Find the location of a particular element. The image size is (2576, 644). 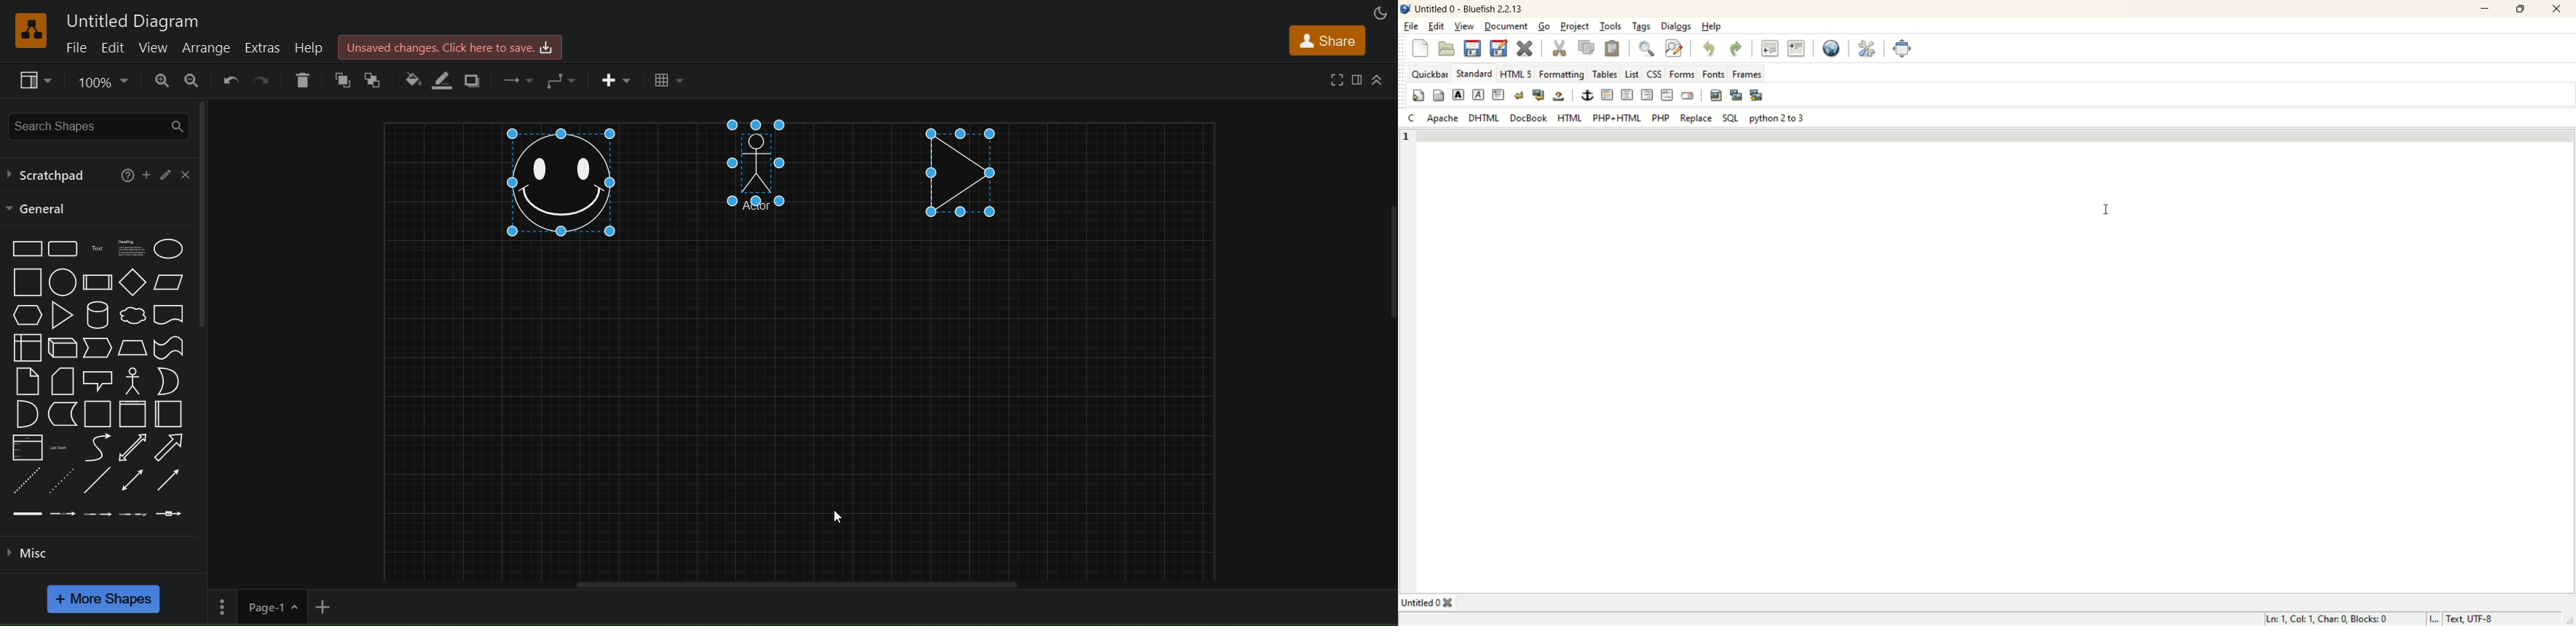

edit is located at coordinates (112, 48).